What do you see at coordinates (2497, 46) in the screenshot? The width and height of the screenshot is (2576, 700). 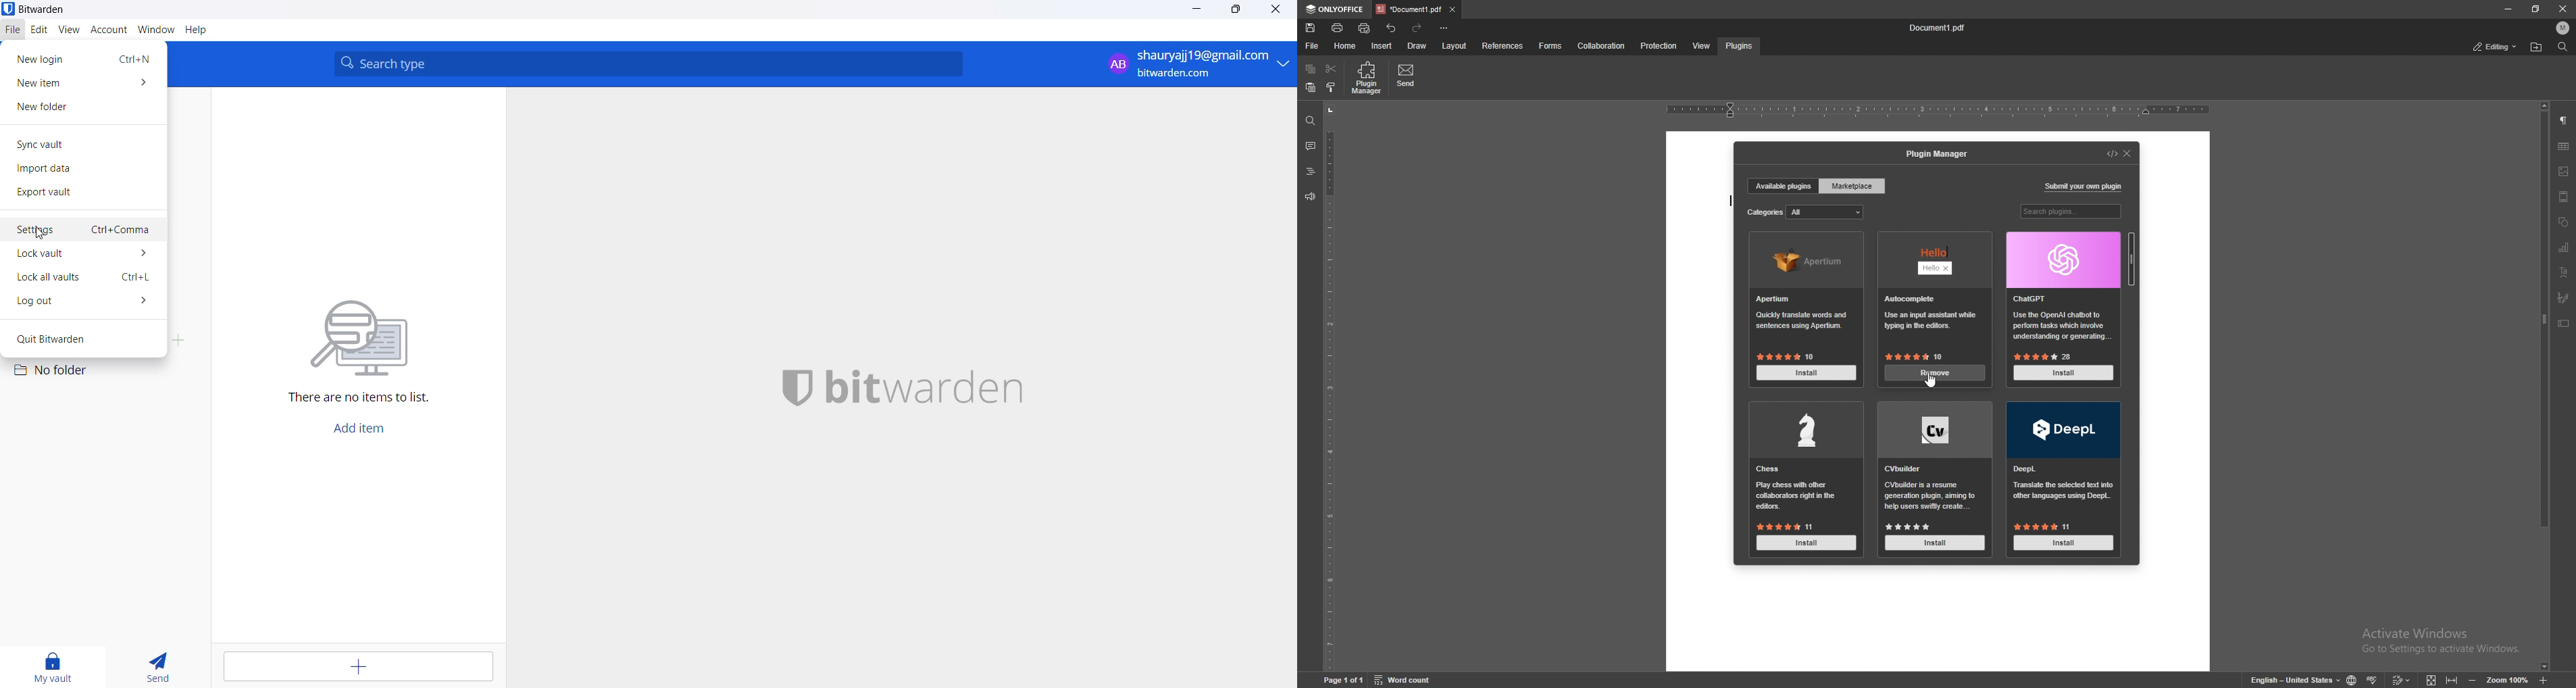 I see `status` at bounding box center [2497, 46].